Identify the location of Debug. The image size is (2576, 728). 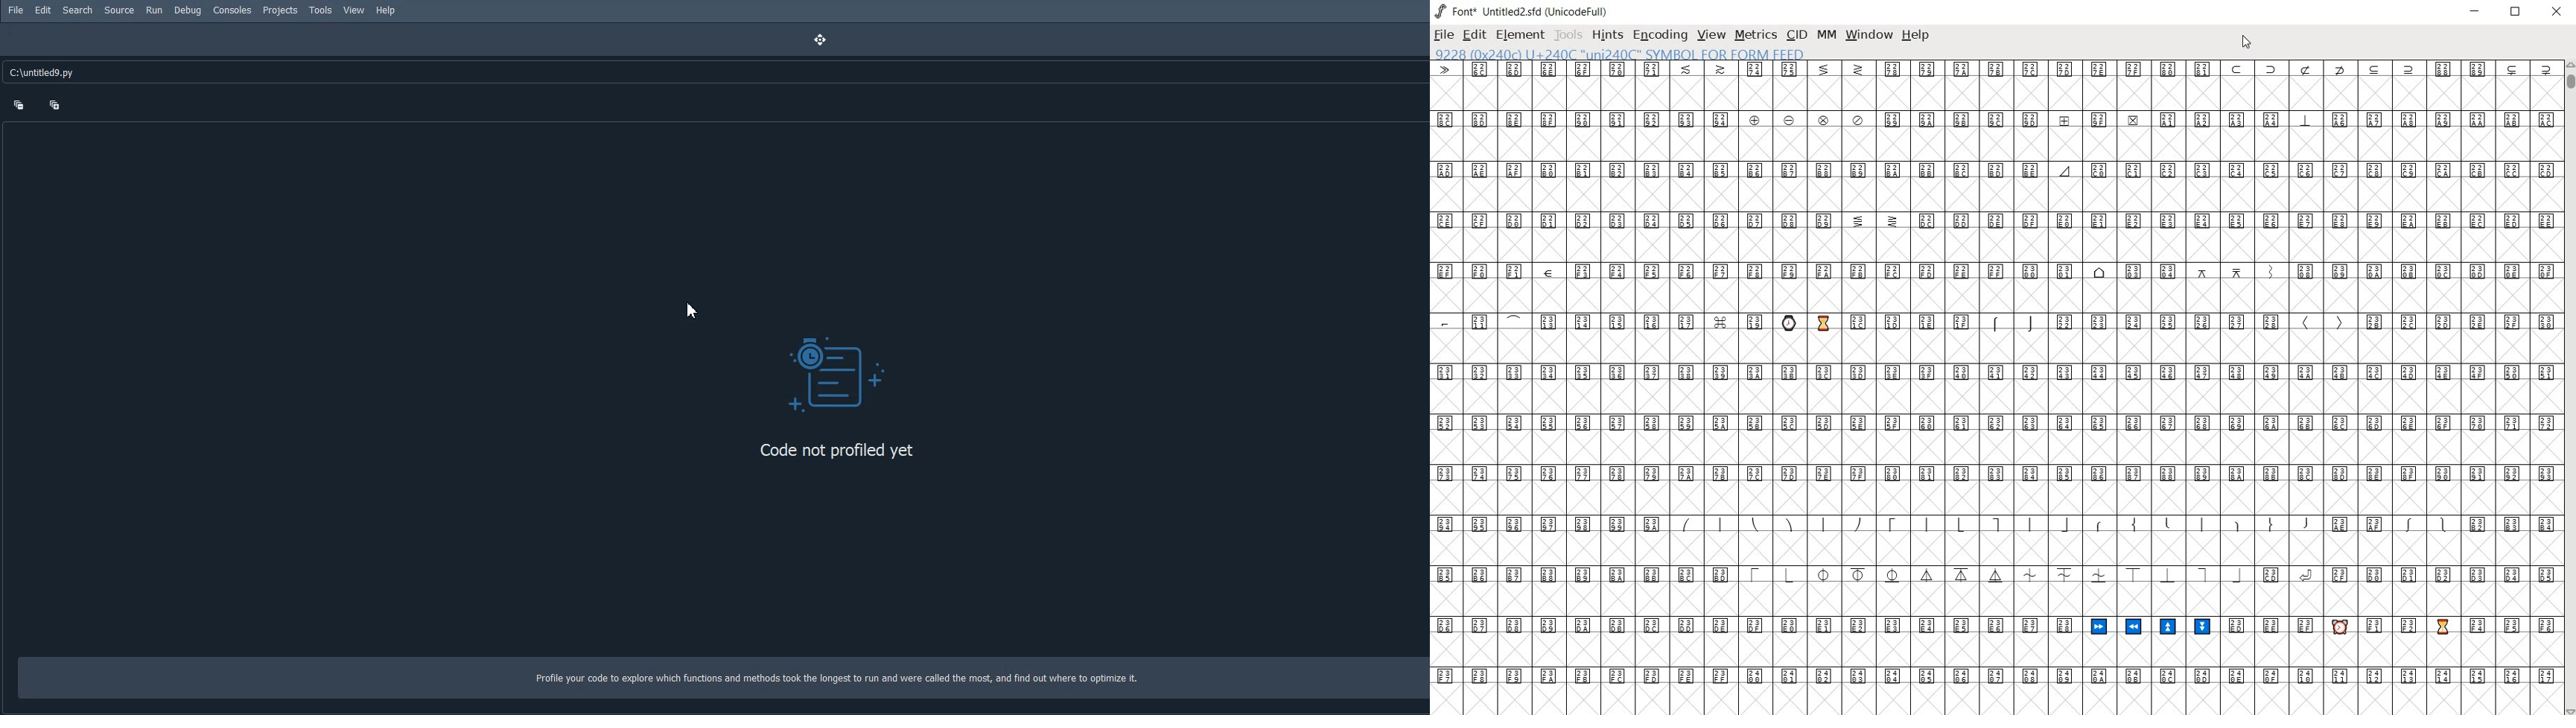
(187, 11).